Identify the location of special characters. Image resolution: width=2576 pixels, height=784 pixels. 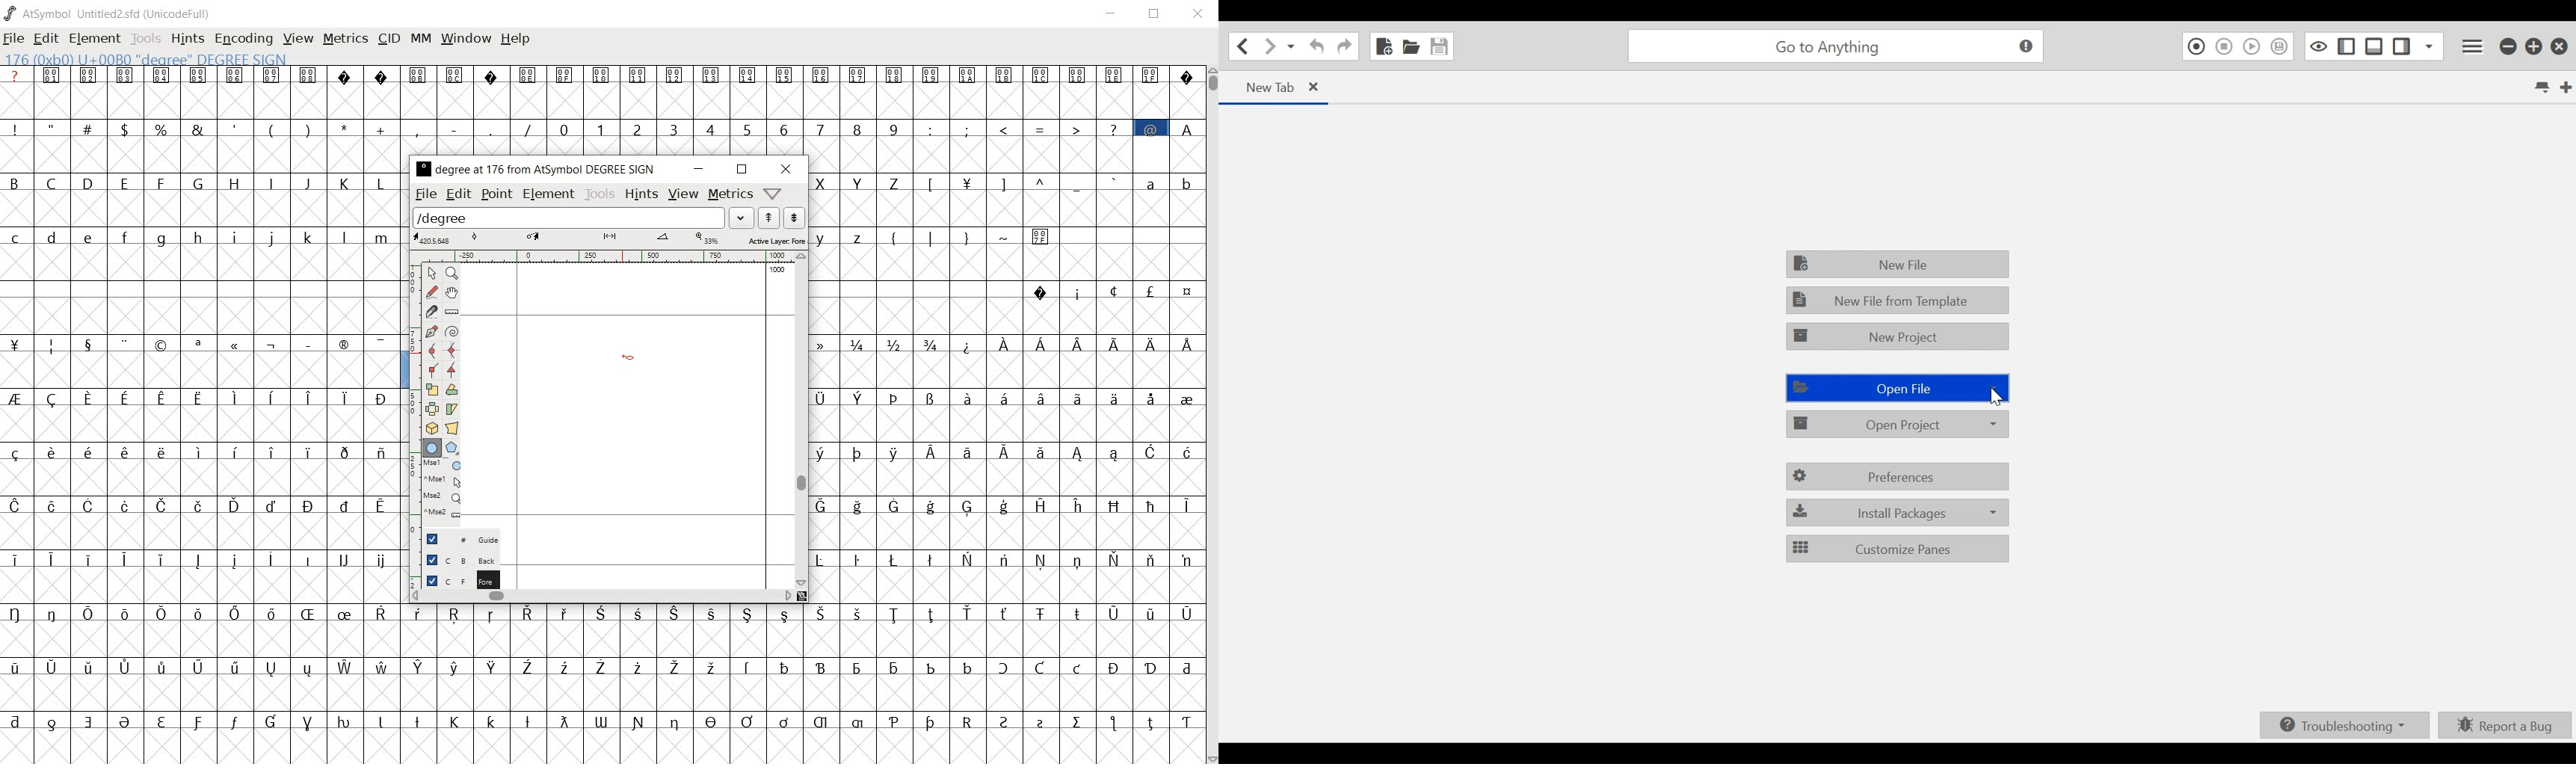
(1024, 182).